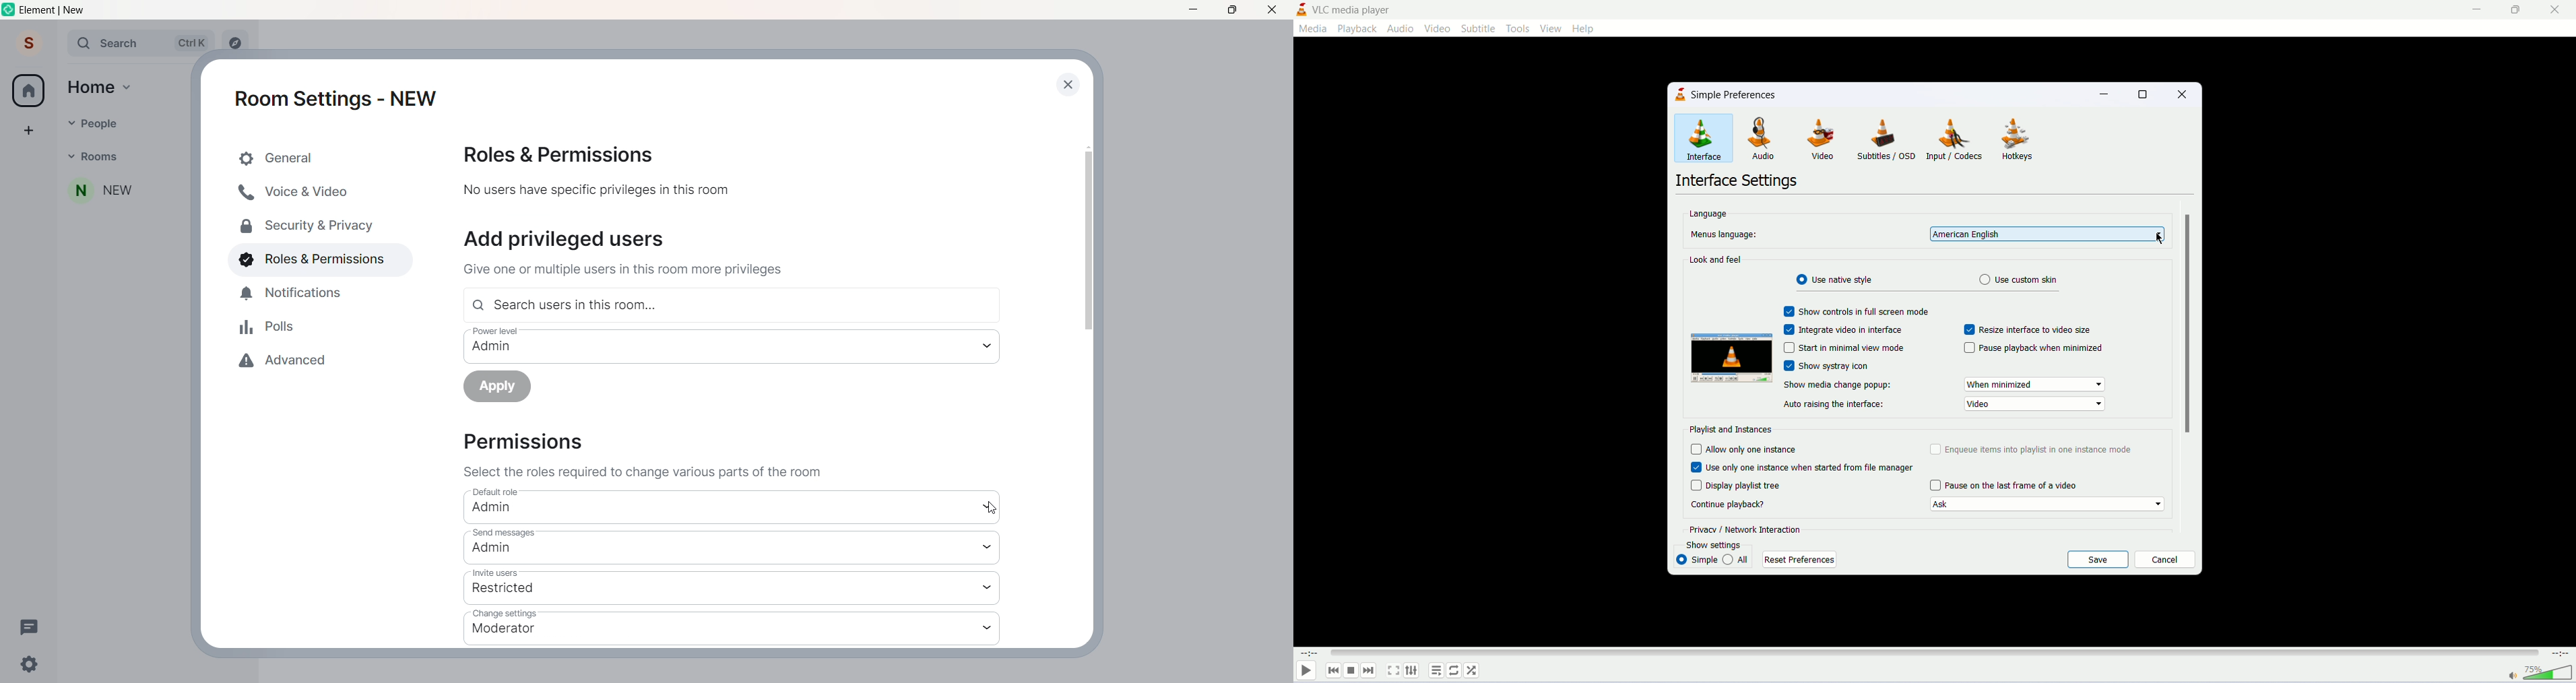 The height and width of the screenshot is (700, 2576). I want to click on advanced, so click(290, 363).